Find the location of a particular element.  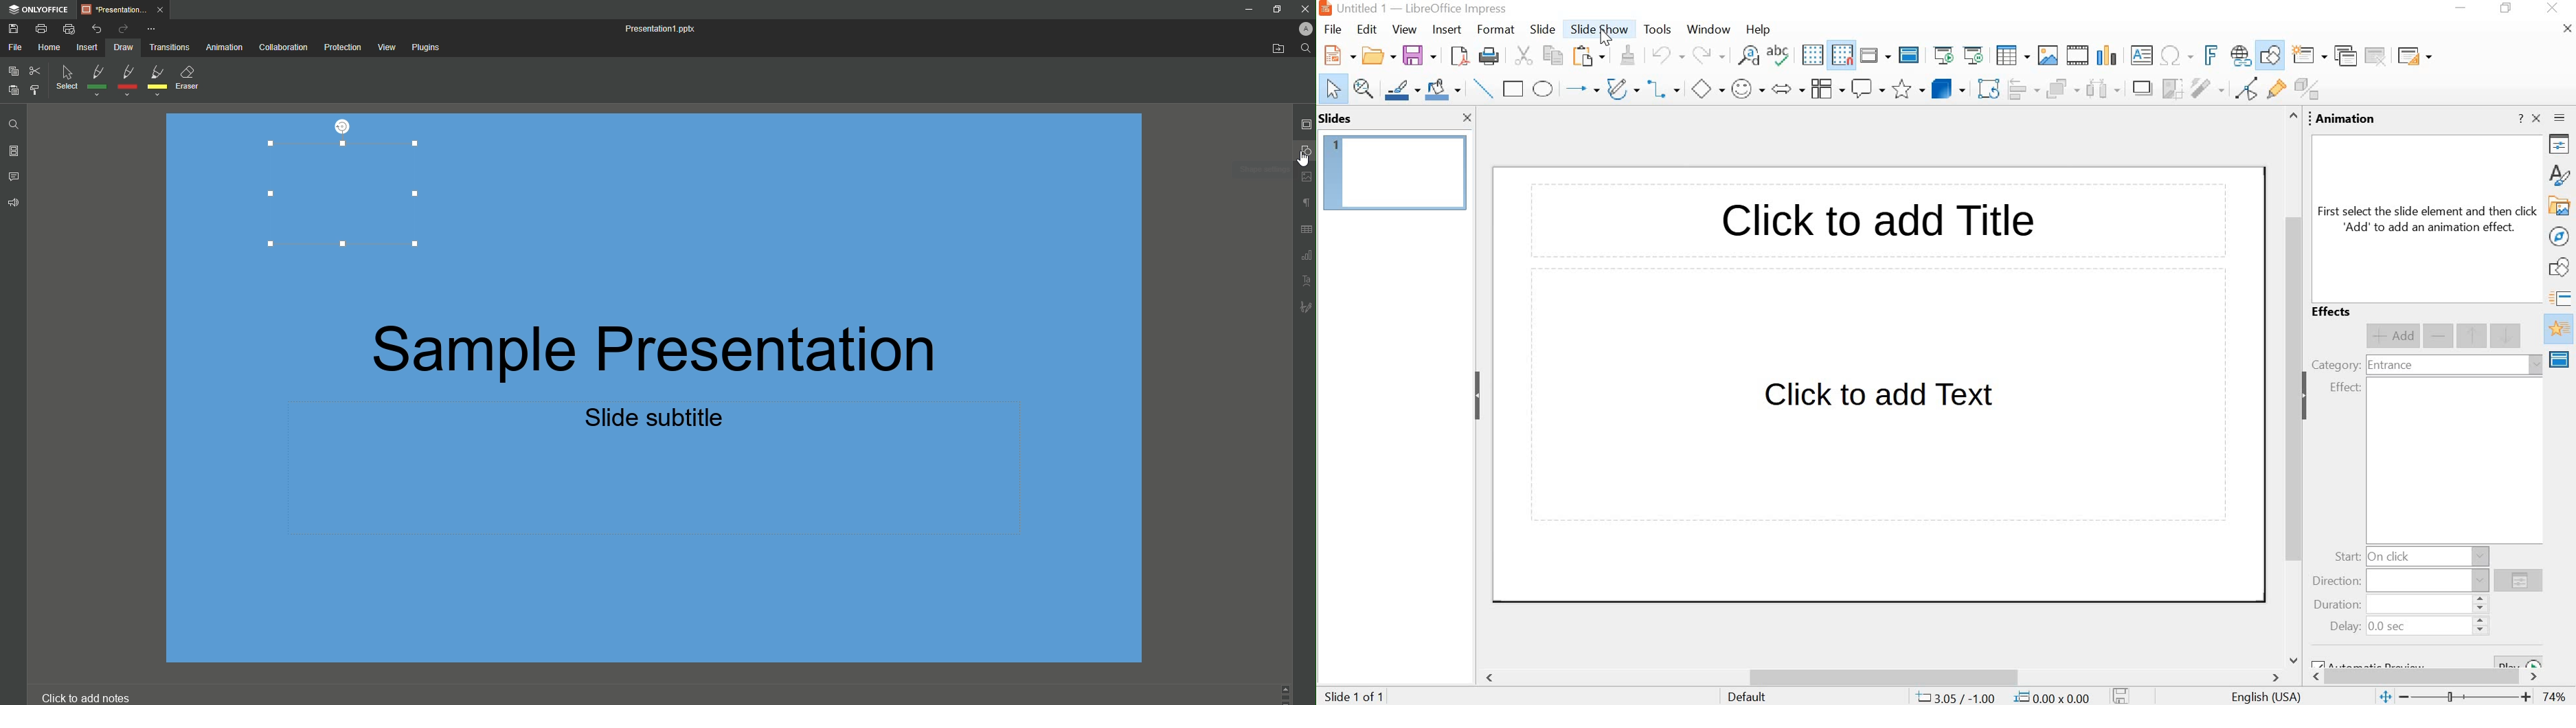

slide layout is located at coordinates (2413, 56).